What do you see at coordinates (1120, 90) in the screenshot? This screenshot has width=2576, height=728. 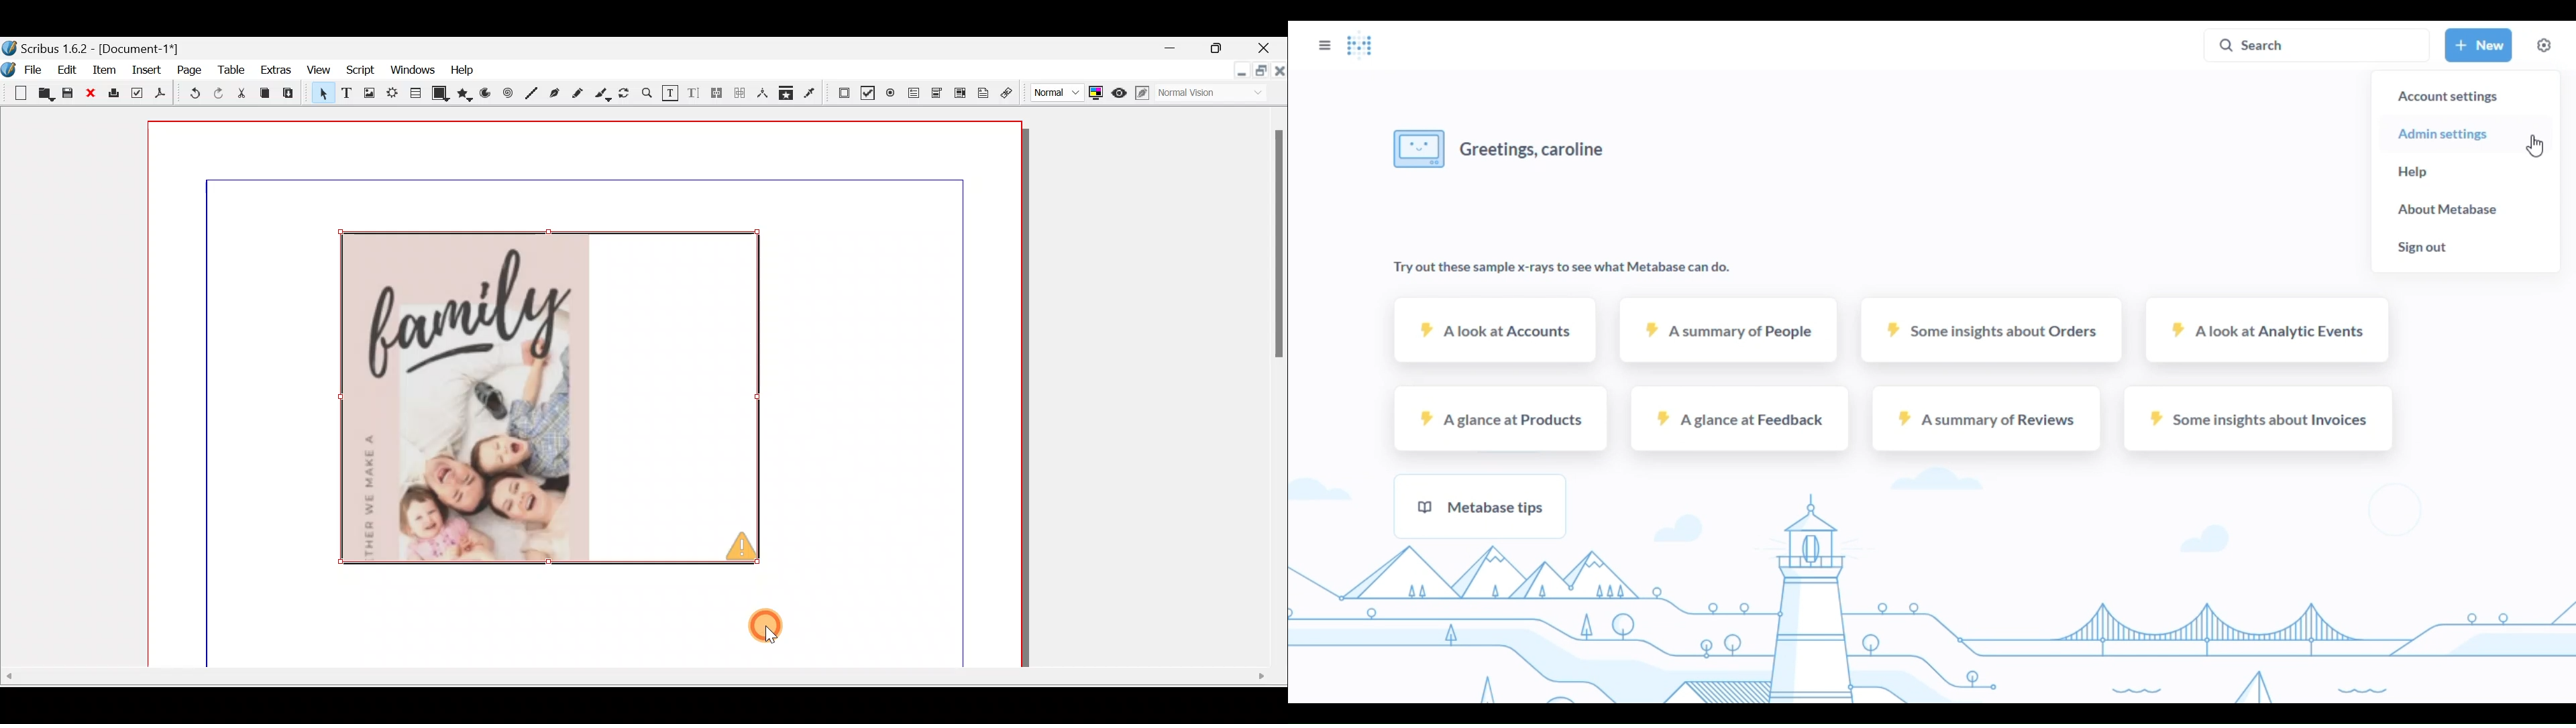 I see `Preview mode` at bounding box center [1120, 90].